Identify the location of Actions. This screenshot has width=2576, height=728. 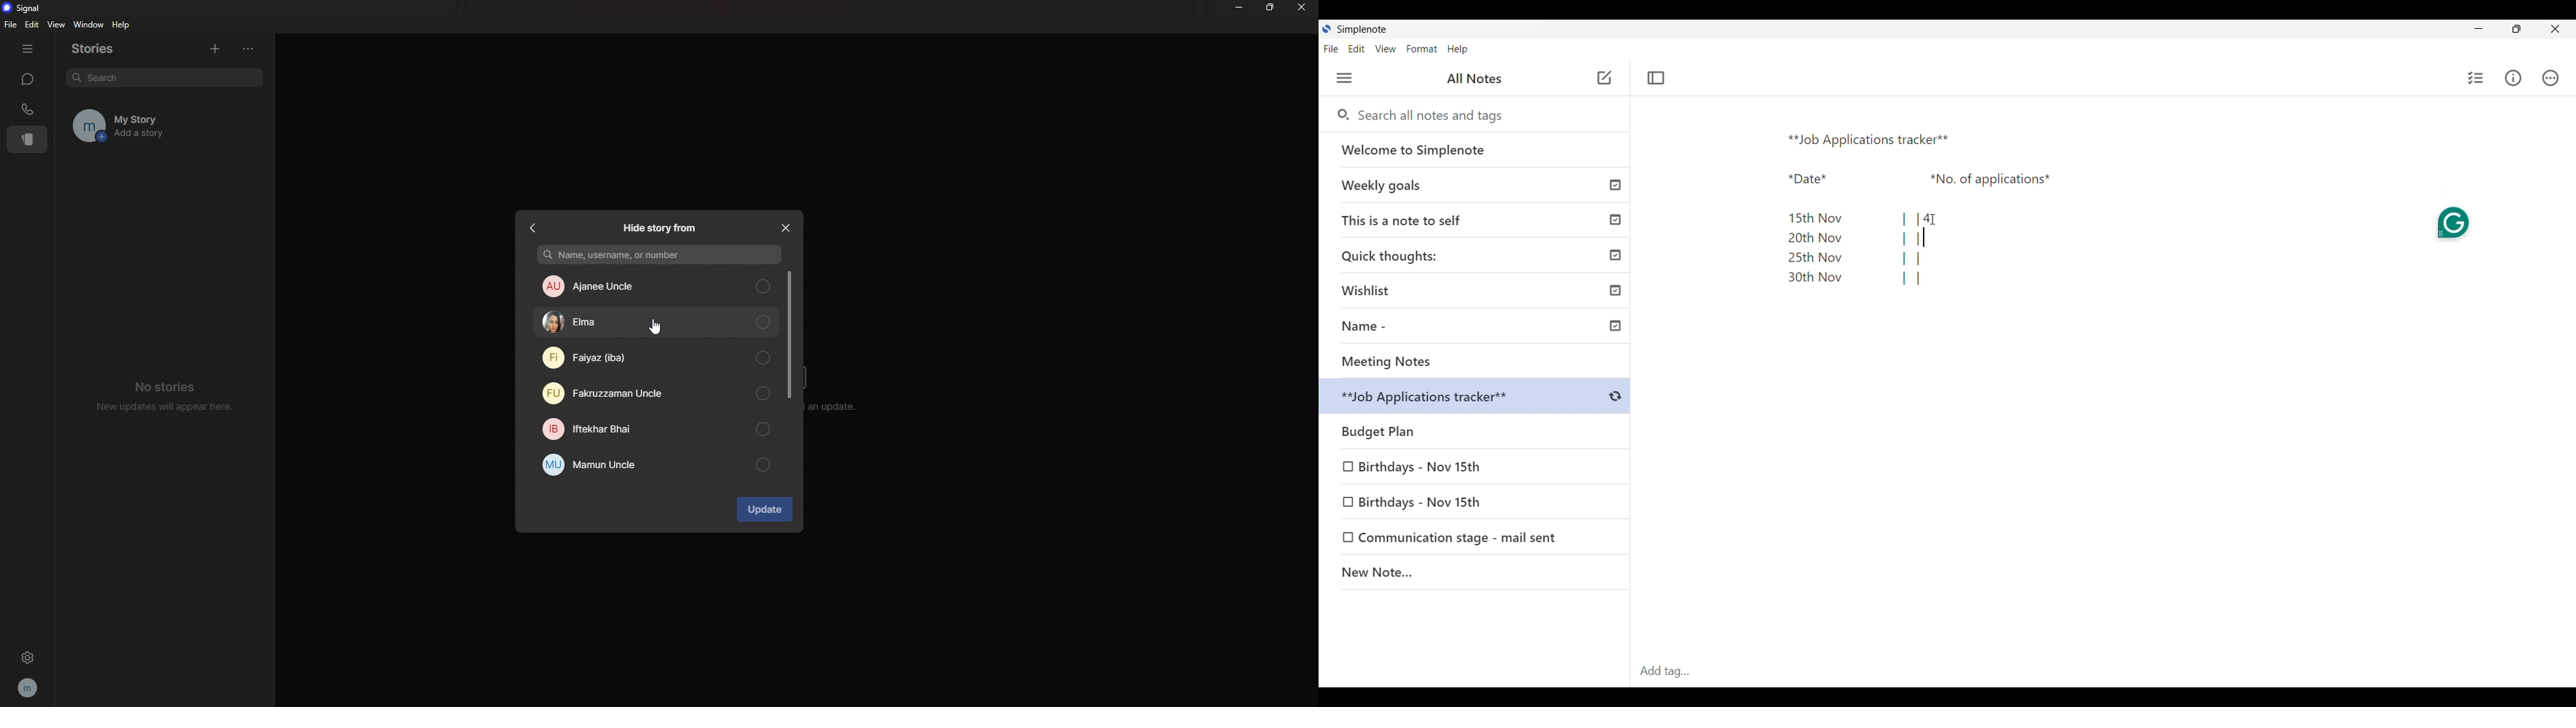
(2551, 78).